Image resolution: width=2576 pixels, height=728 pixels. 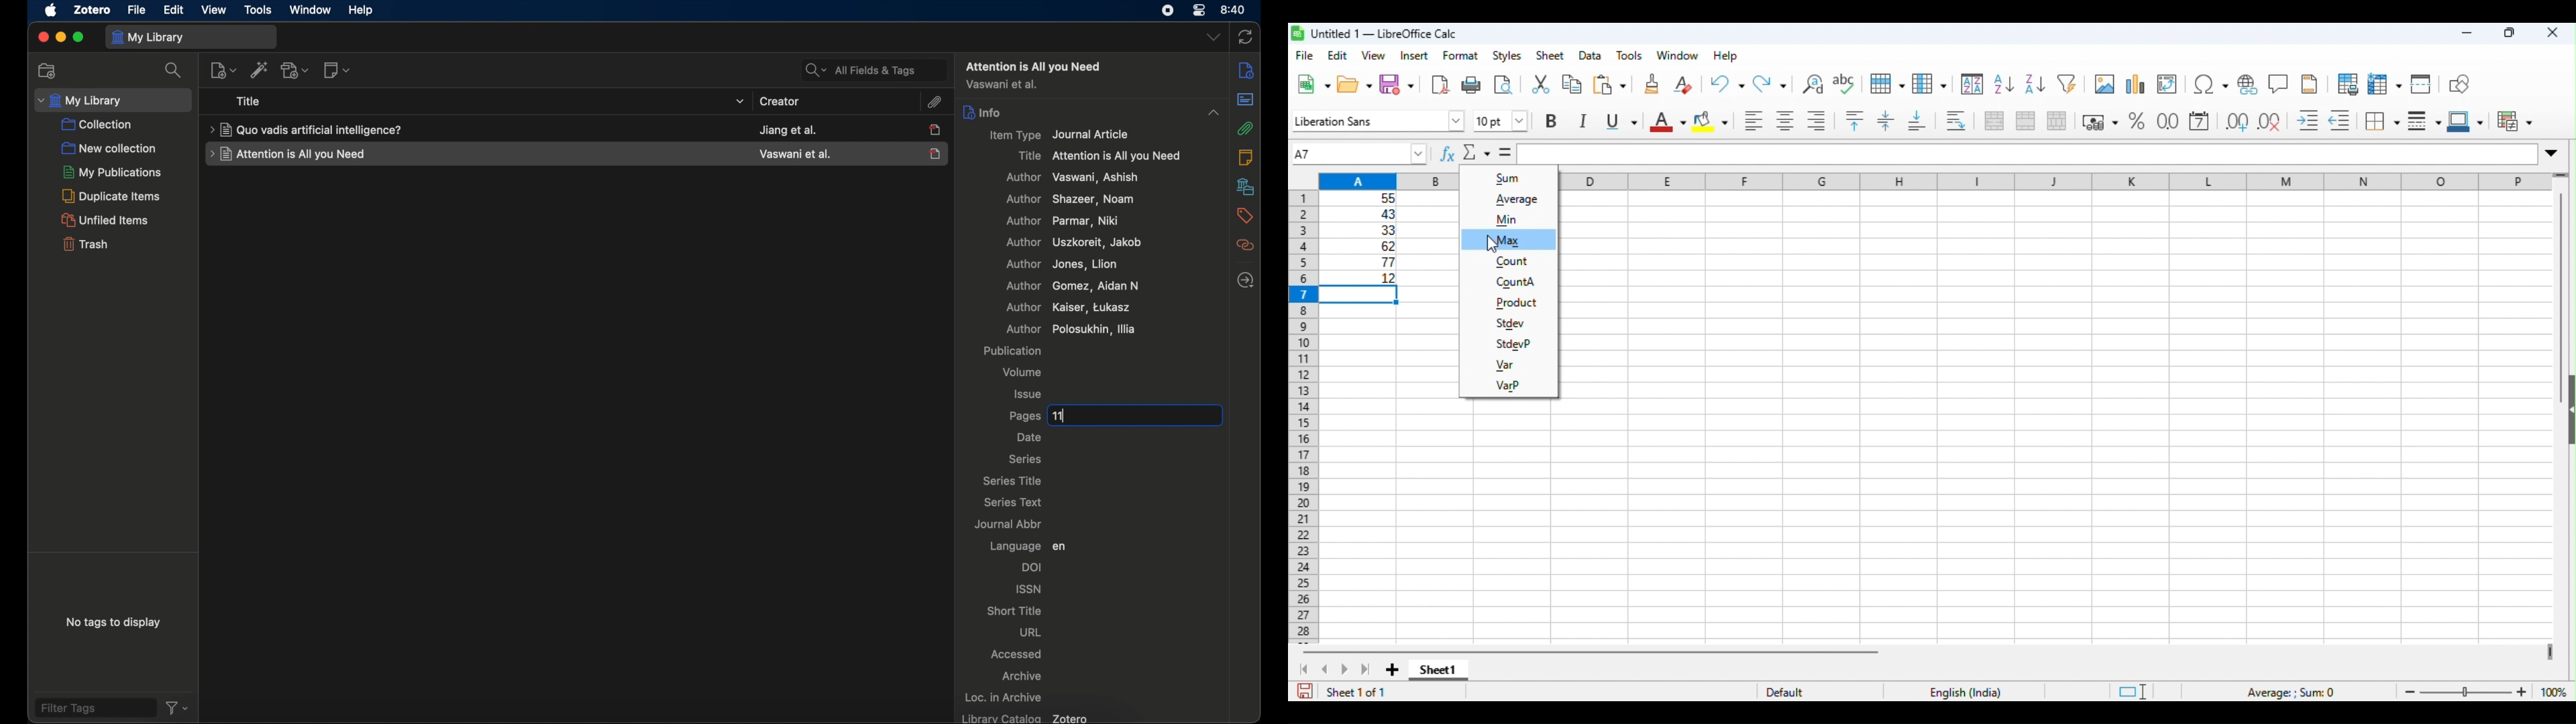 I want to click on sort descending, so click(x=2032, y=84).